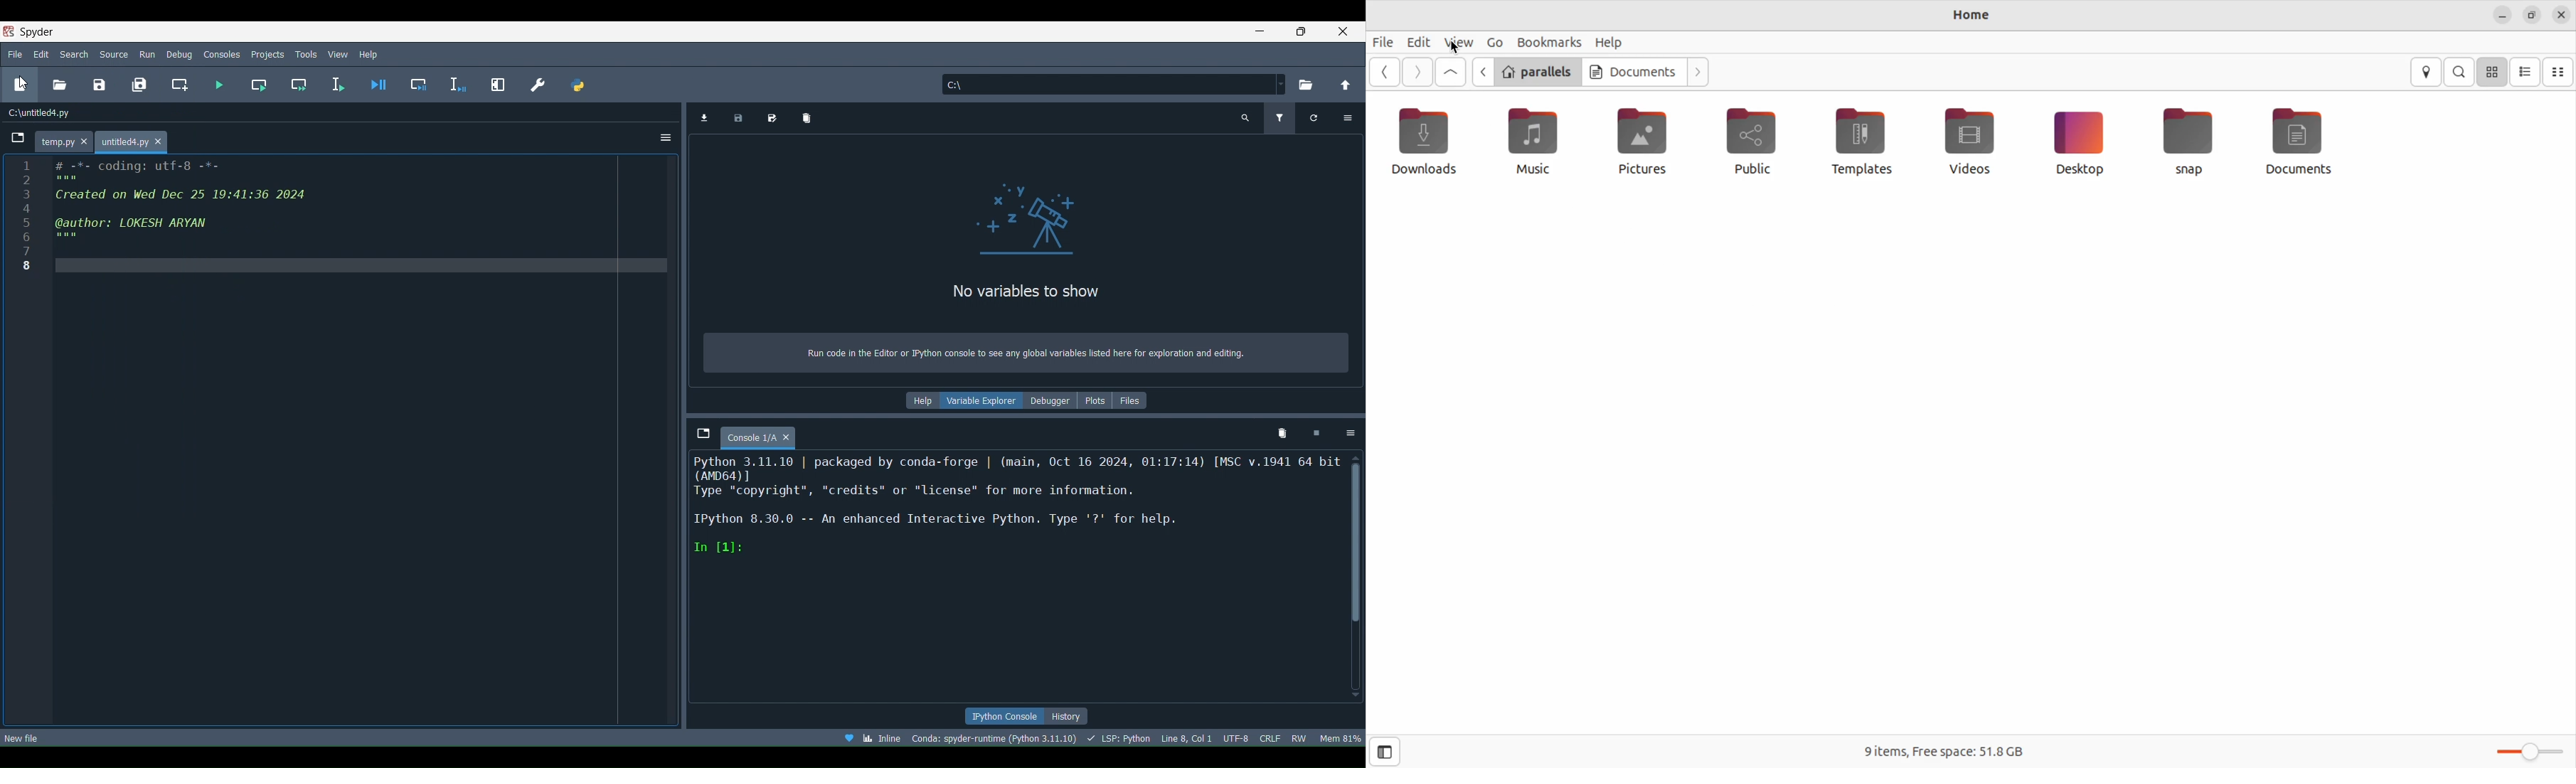  Describe the element at coordinates (1111, 82) in the screenshot. I see `File location` at that location.